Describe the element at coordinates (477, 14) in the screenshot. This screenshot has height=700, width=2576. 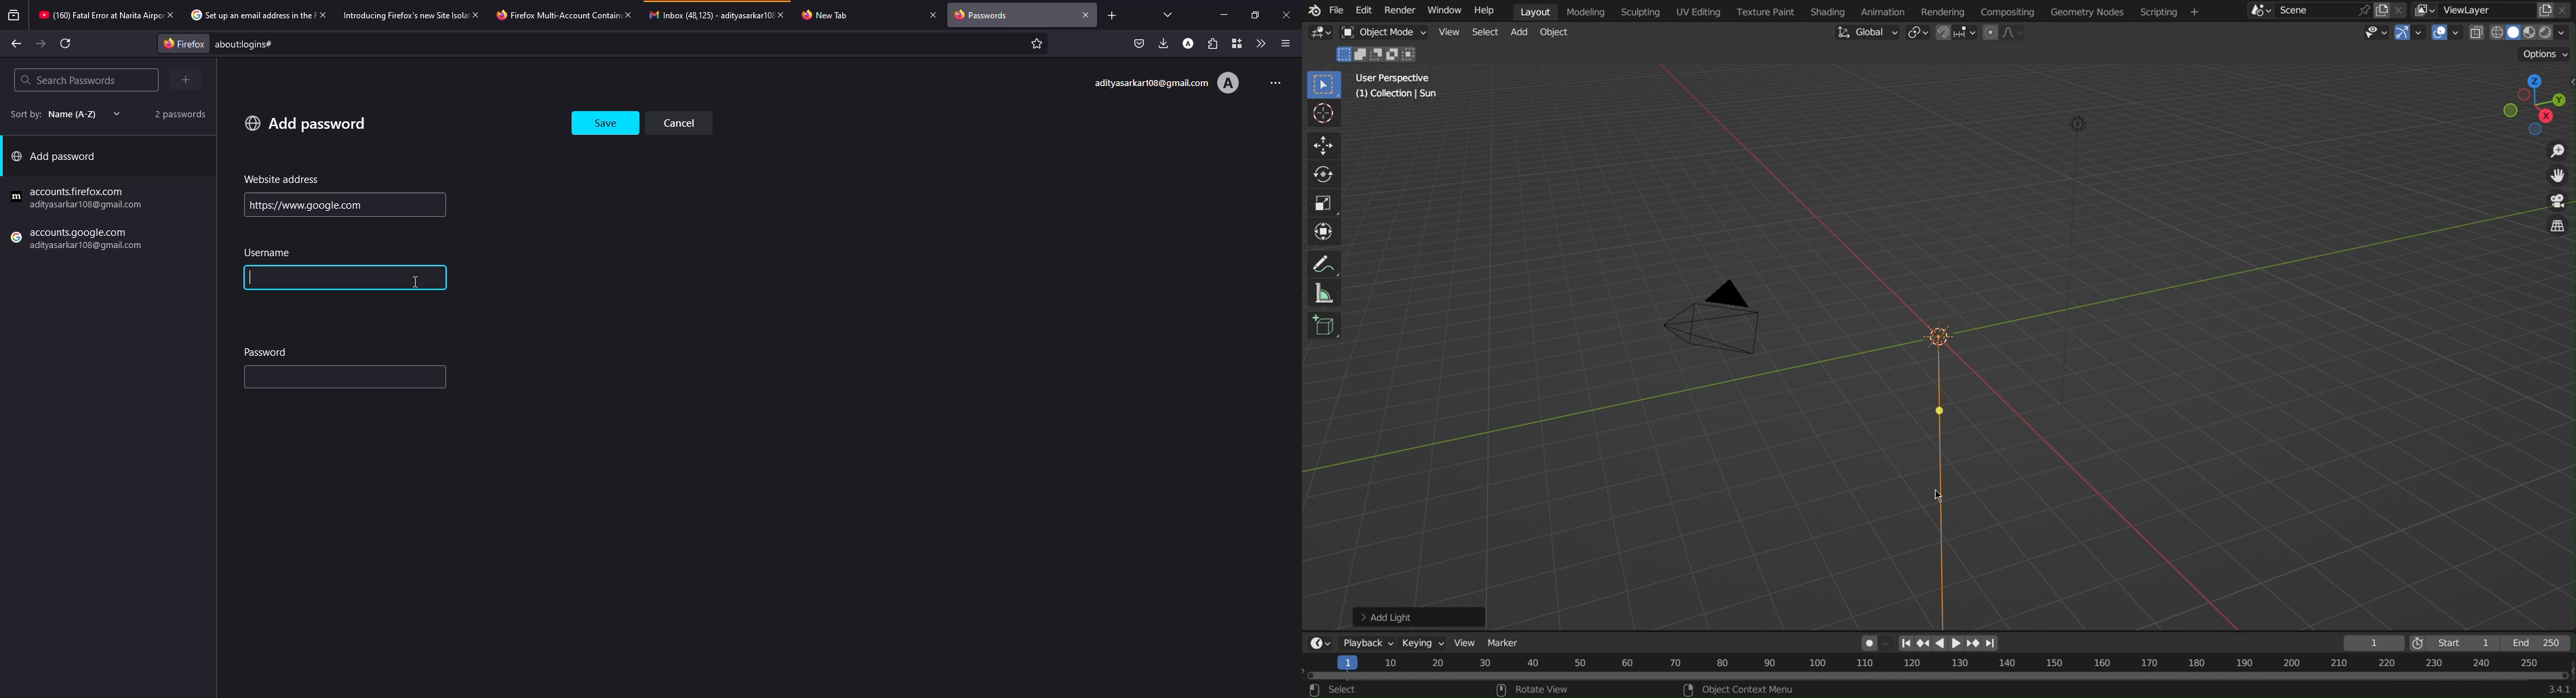
I see `close` at that location.